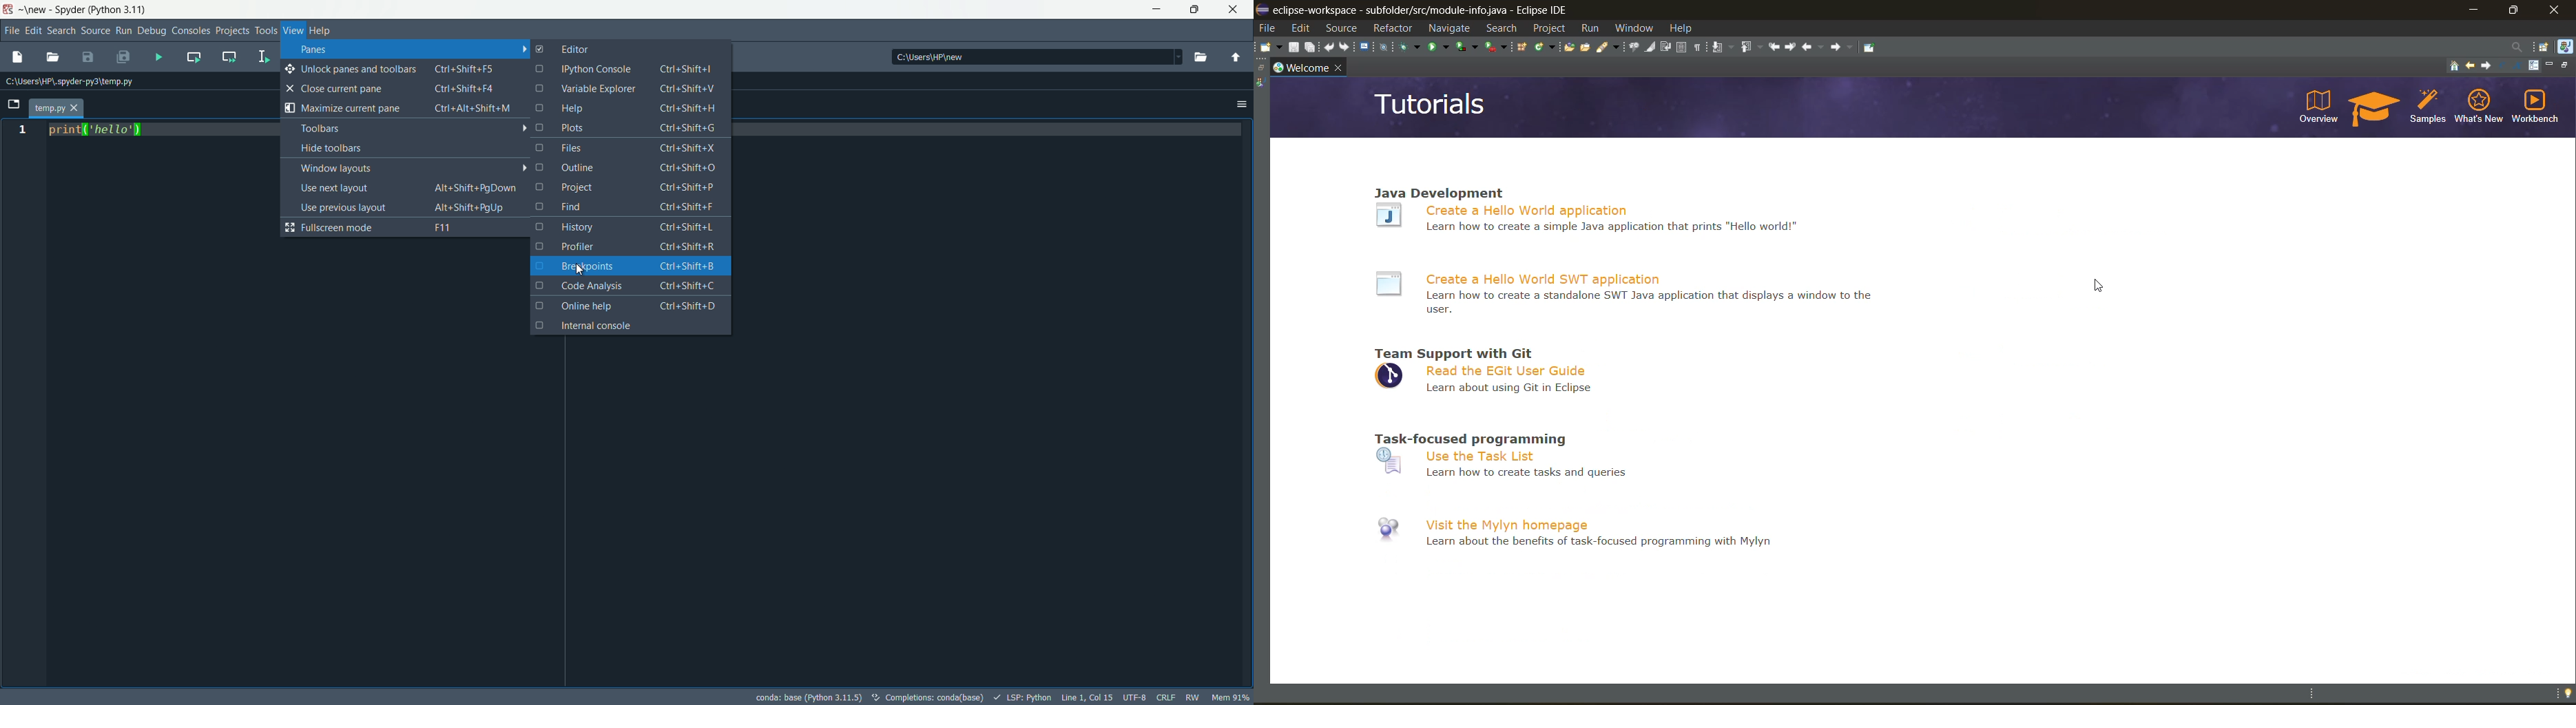 The height and width of the screenshot is (728, 2576). Describe the element at coordinates (33, 31) in the screenshot. I see `edit menu` at that location.